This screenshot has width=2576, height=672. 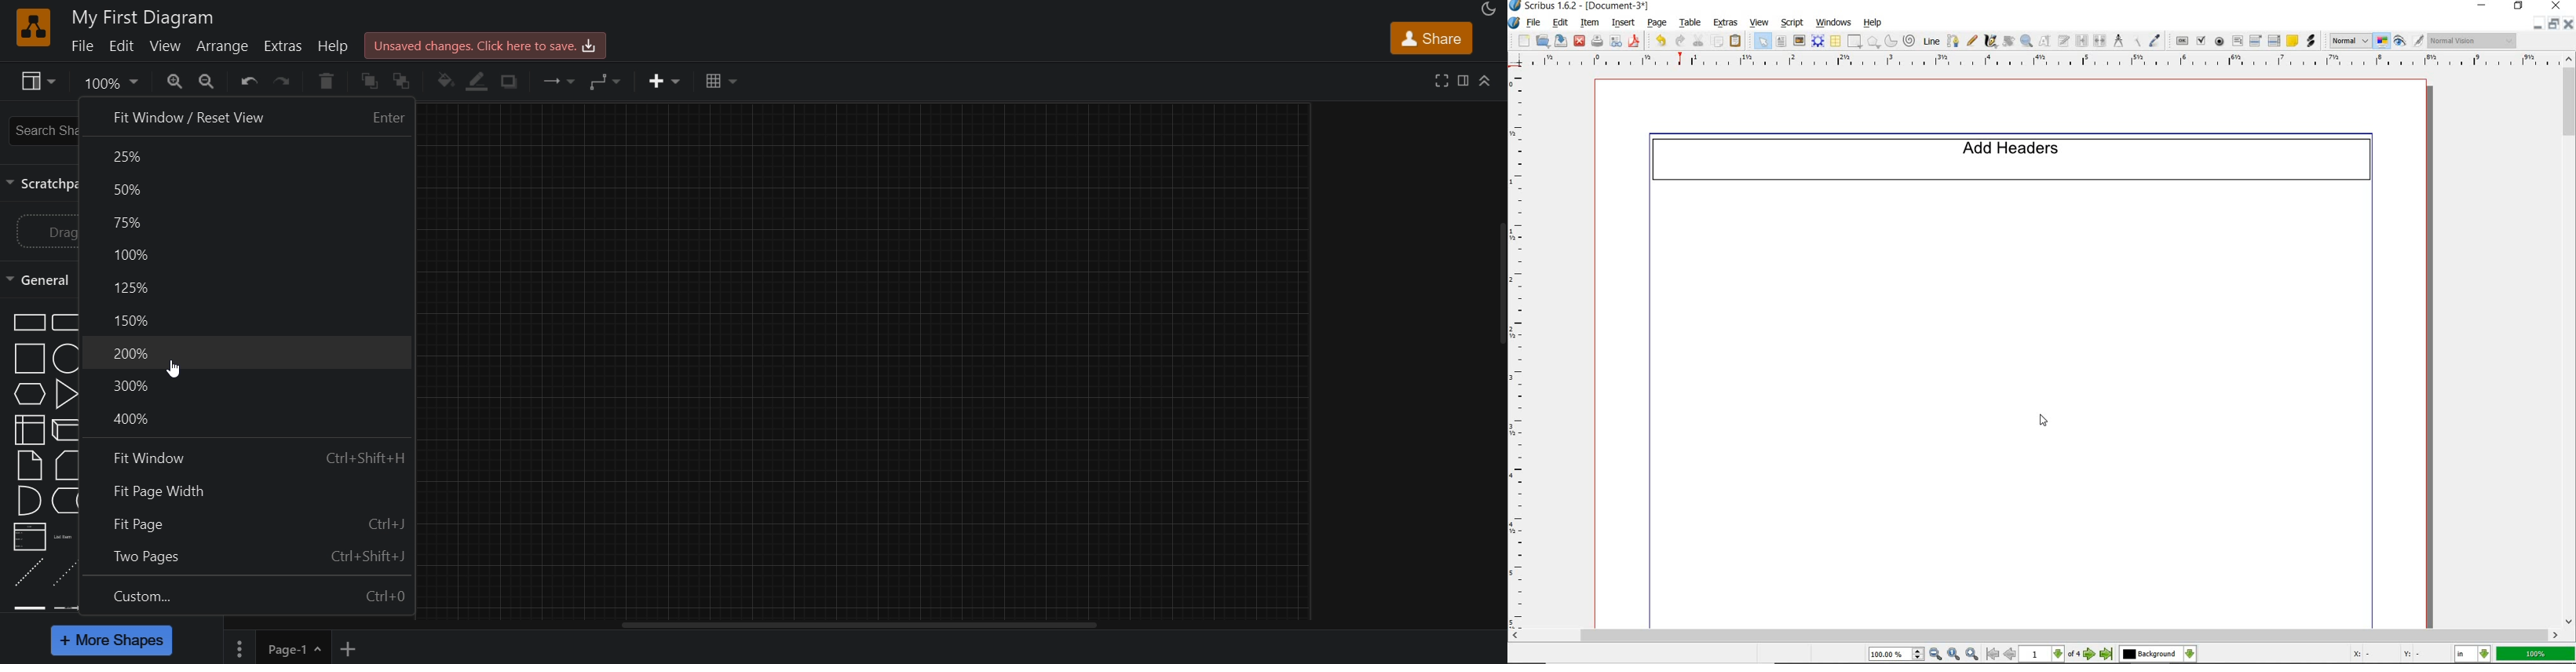 What do you see at coordinates (561, 81) in the screenshot?
I see `connection` at bounding box center [561, 81].